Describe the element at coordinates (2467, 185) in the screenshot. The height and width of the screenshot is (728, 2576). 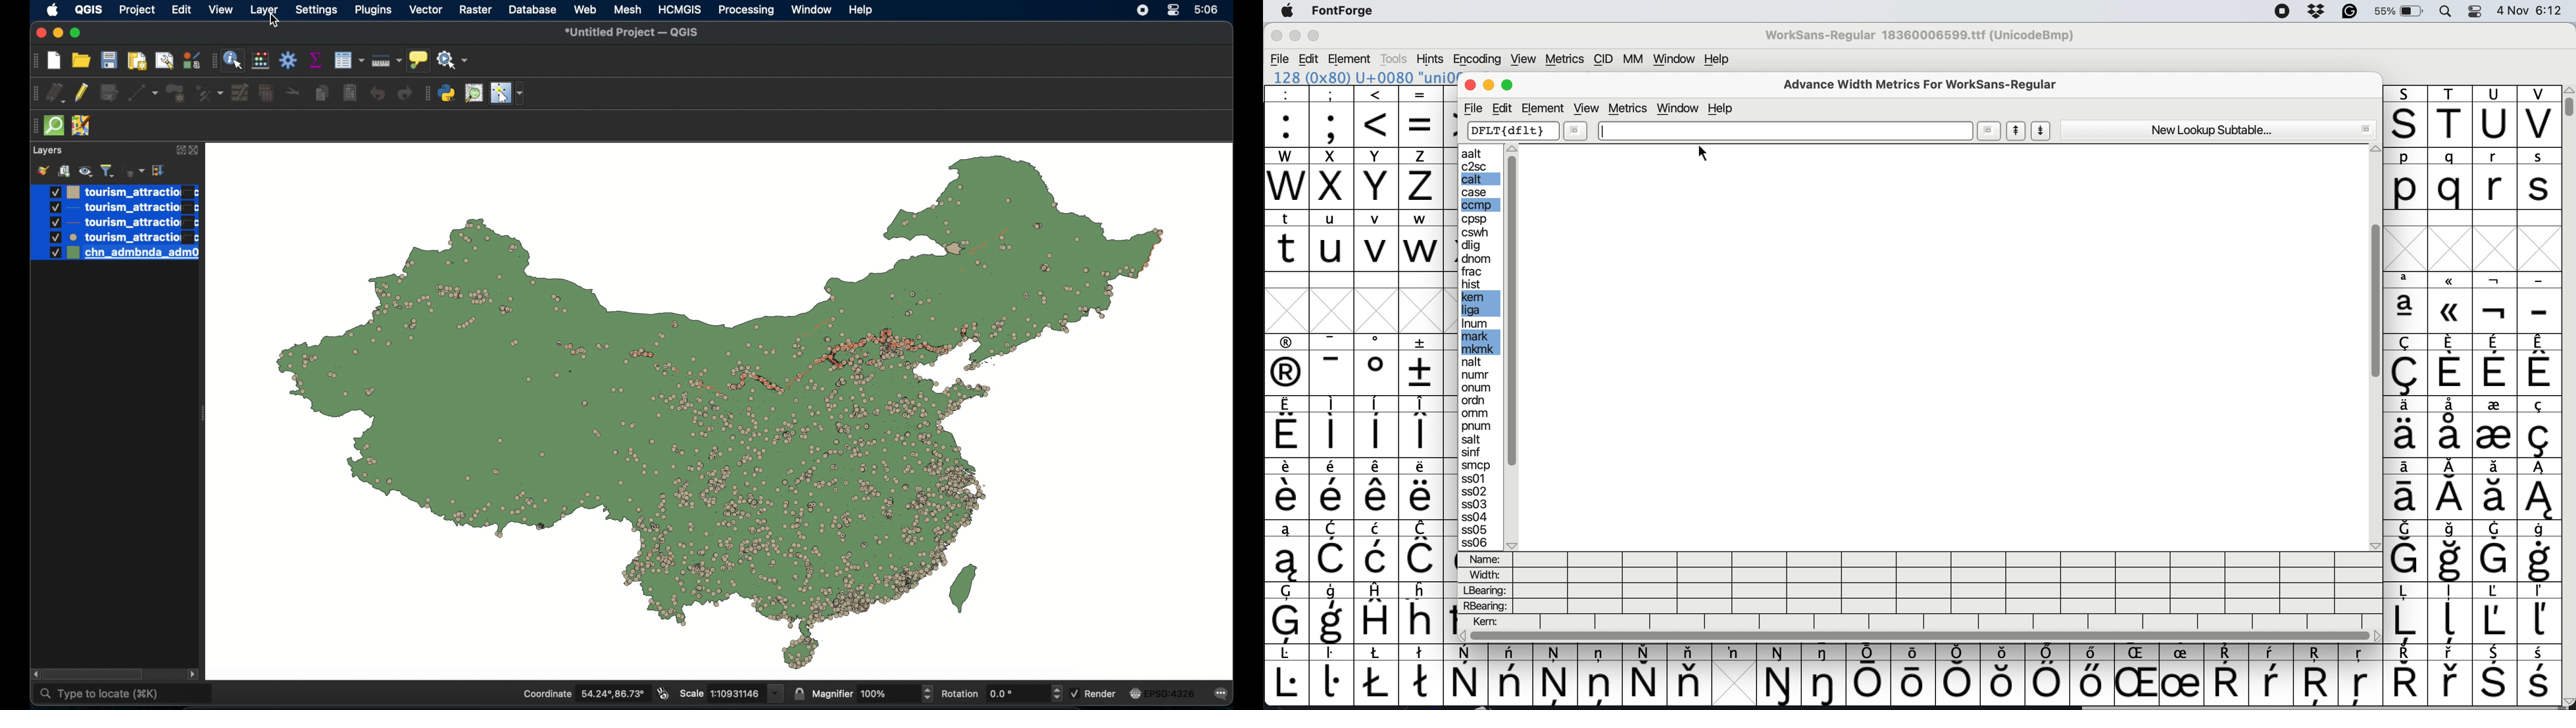
I see `lowercase letters` at that location.